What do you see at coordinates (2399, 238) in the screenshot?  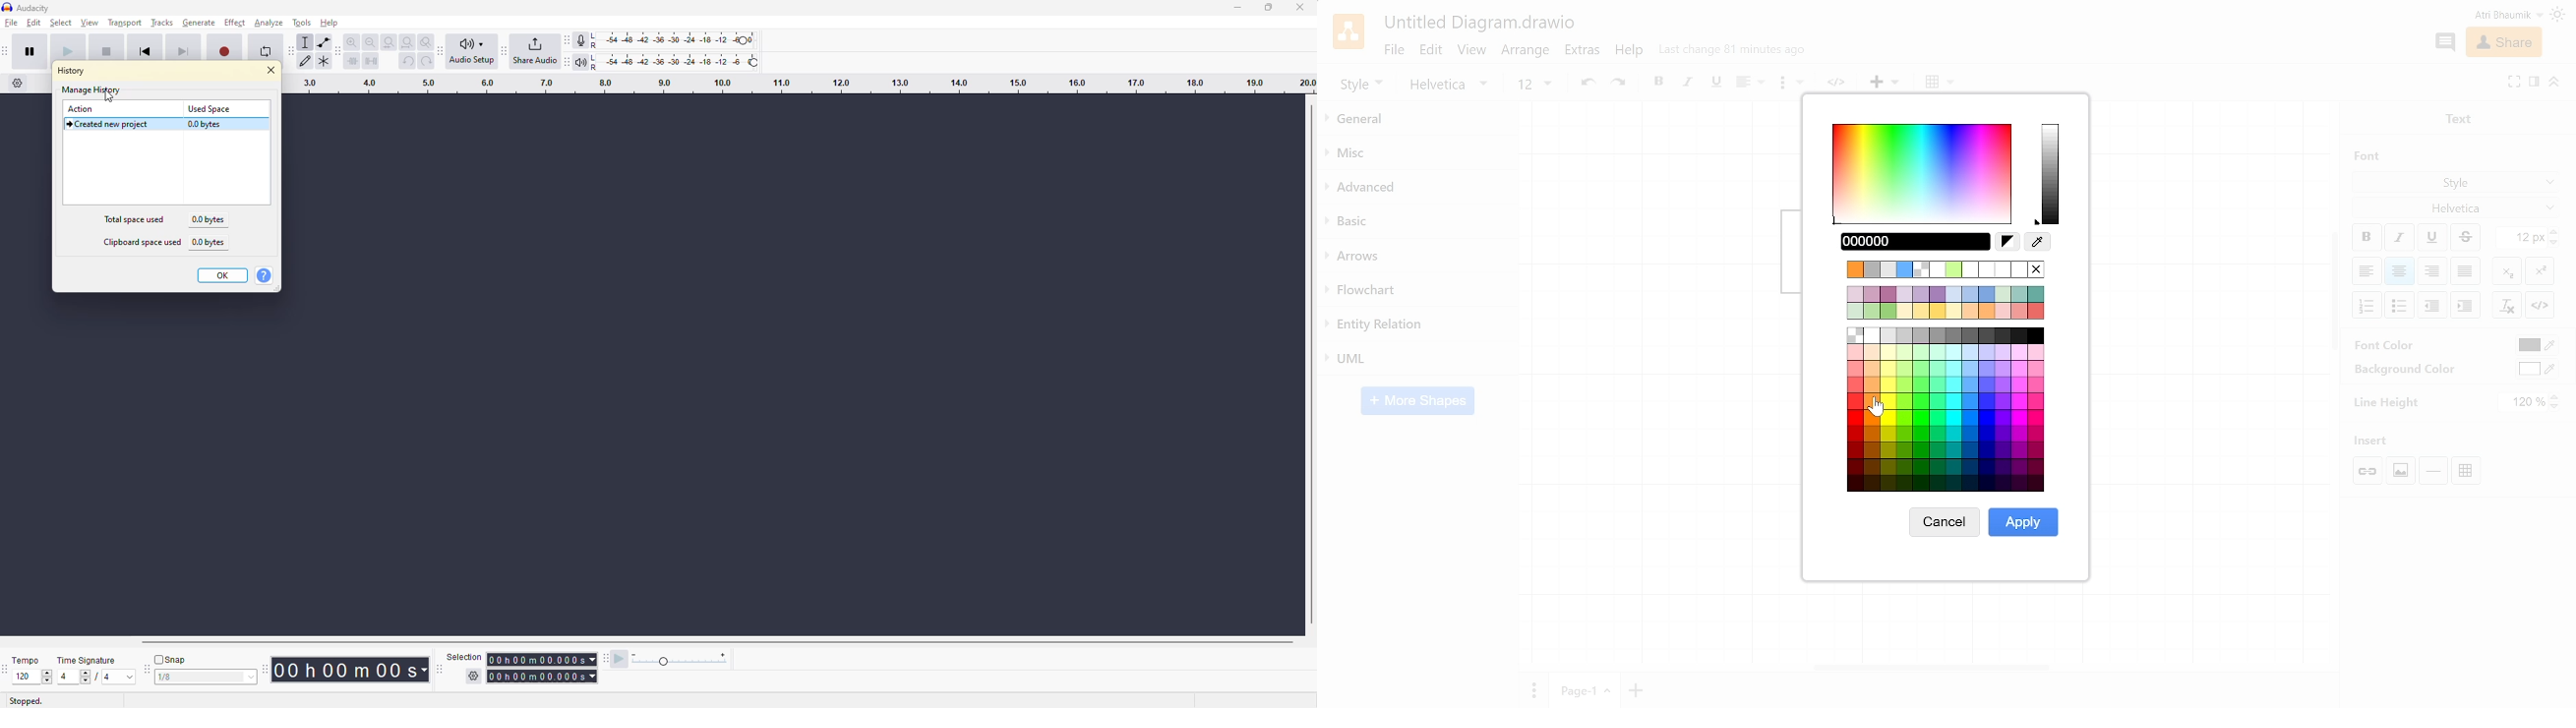 I see `Italic` at bounding box center [2399, 238].